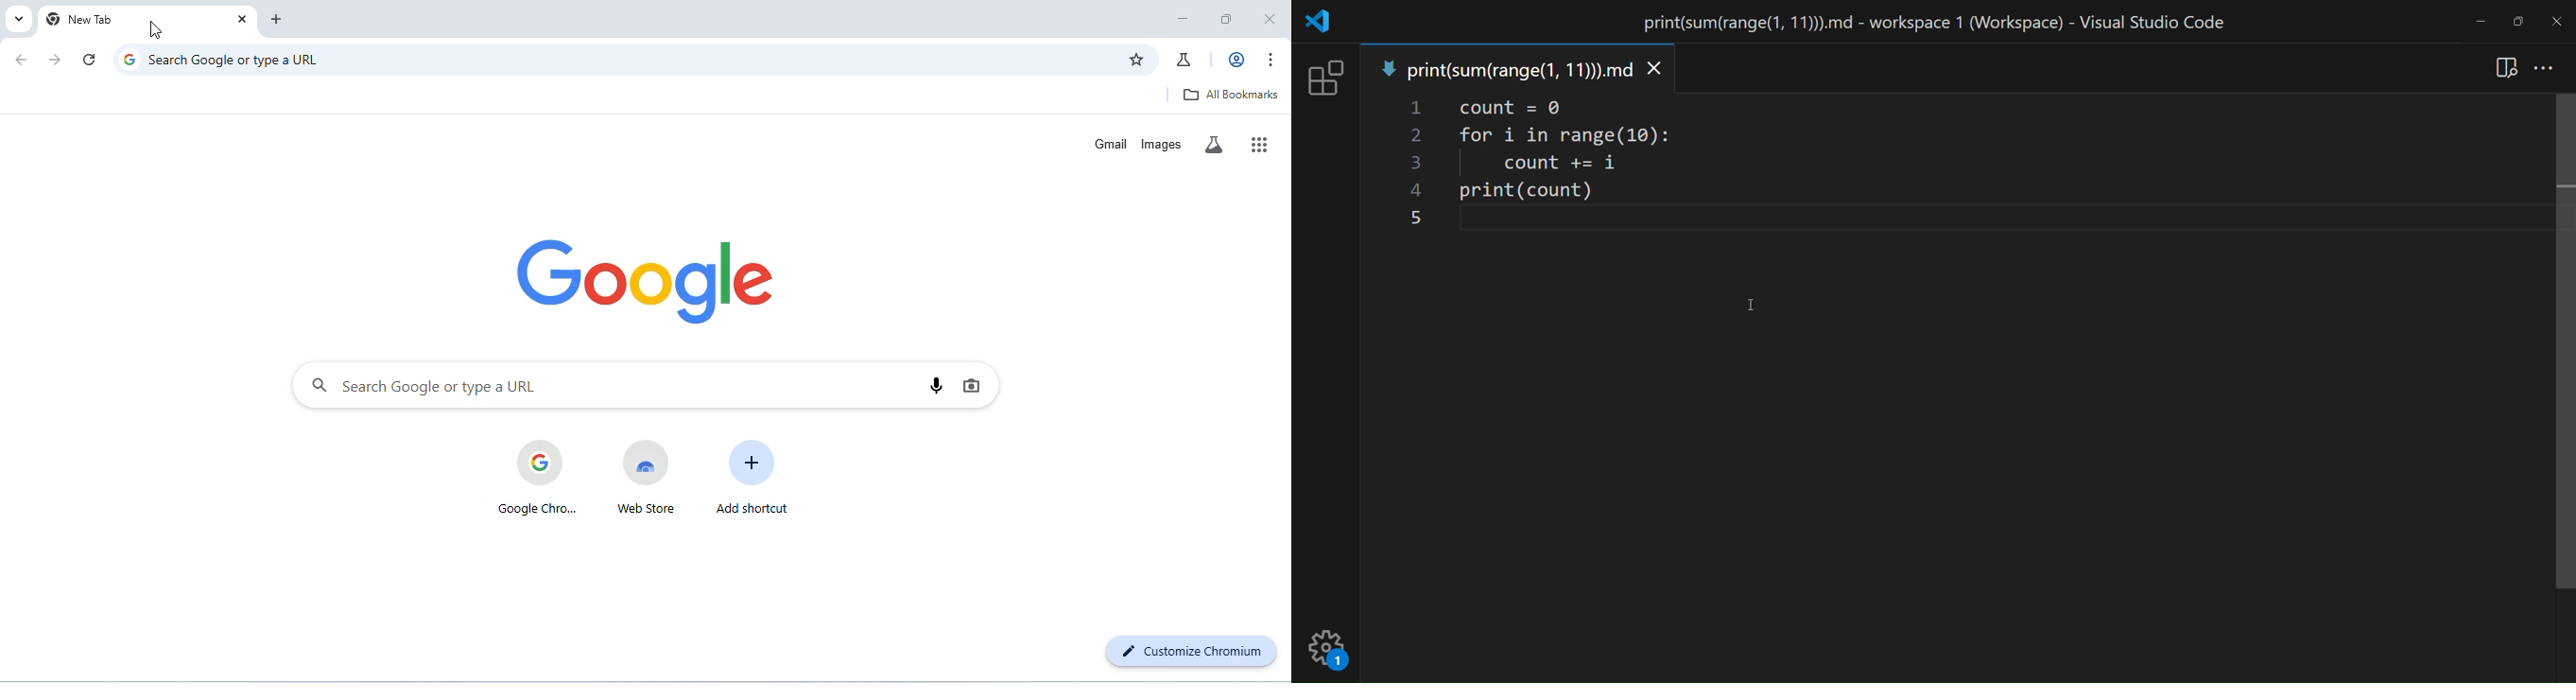 The height and width of the screenshot is (700, 2576). What do you see at coordinates (1188, 58) in the screenshot?
I see `chrome labs` at bounding box center [1188, 58].